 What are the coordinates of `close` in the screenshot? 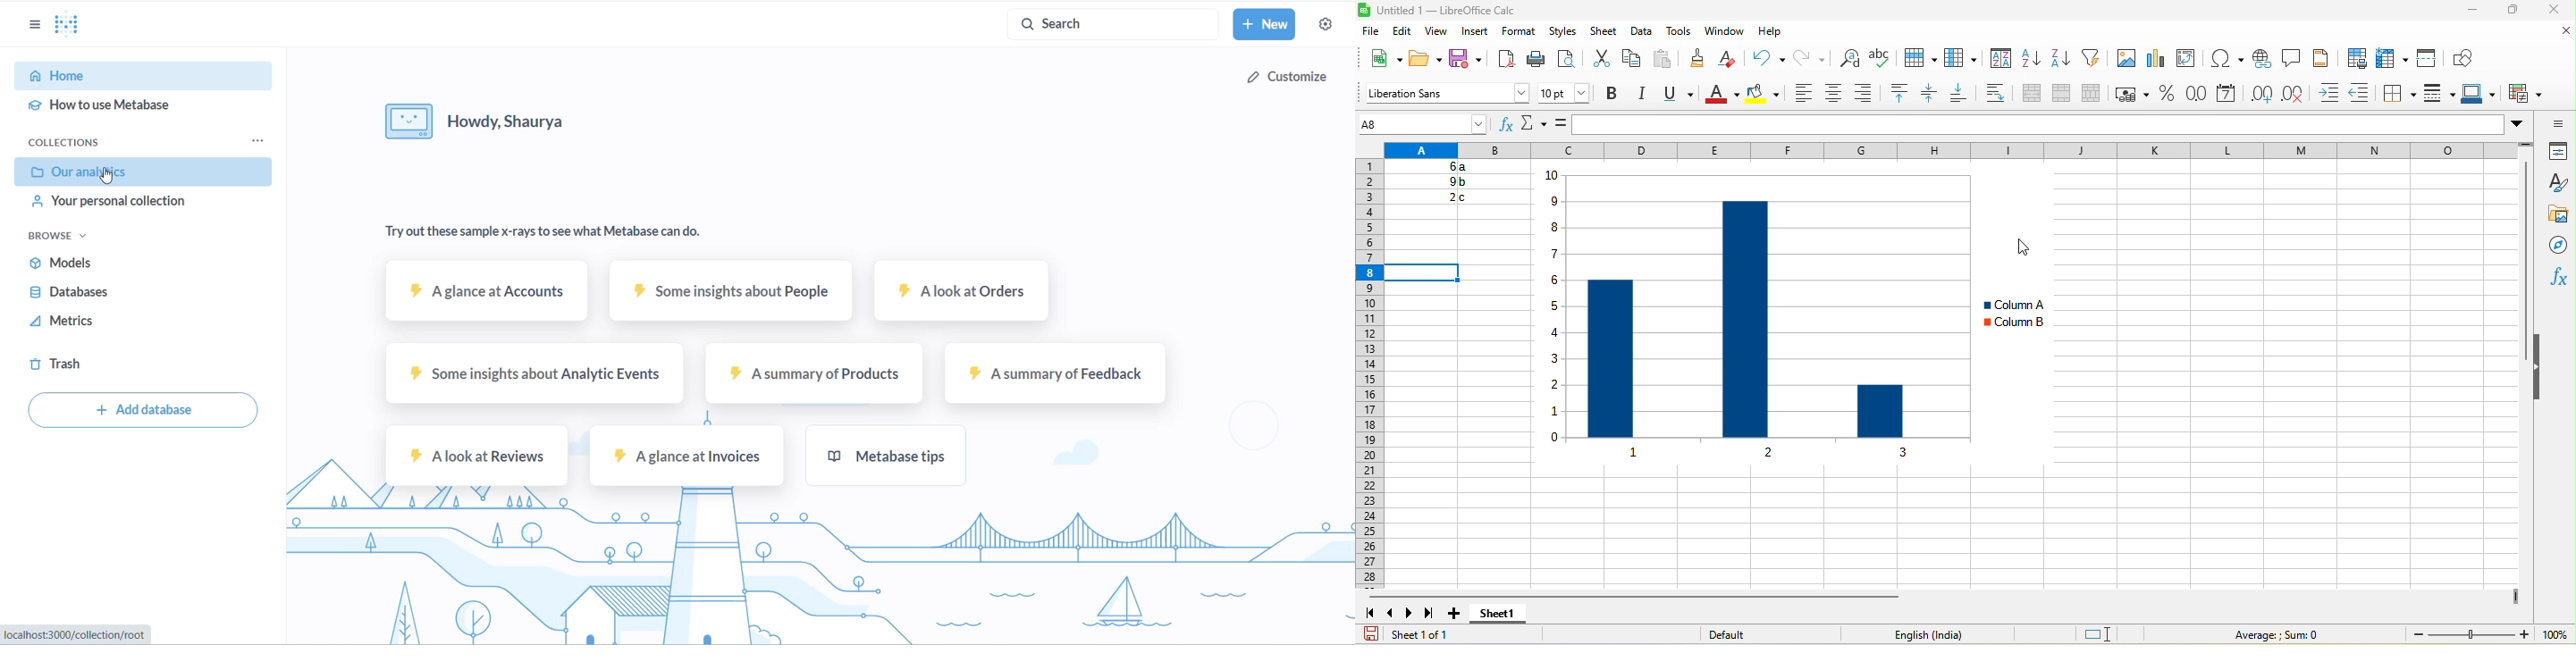 It's located at (2550, 11).